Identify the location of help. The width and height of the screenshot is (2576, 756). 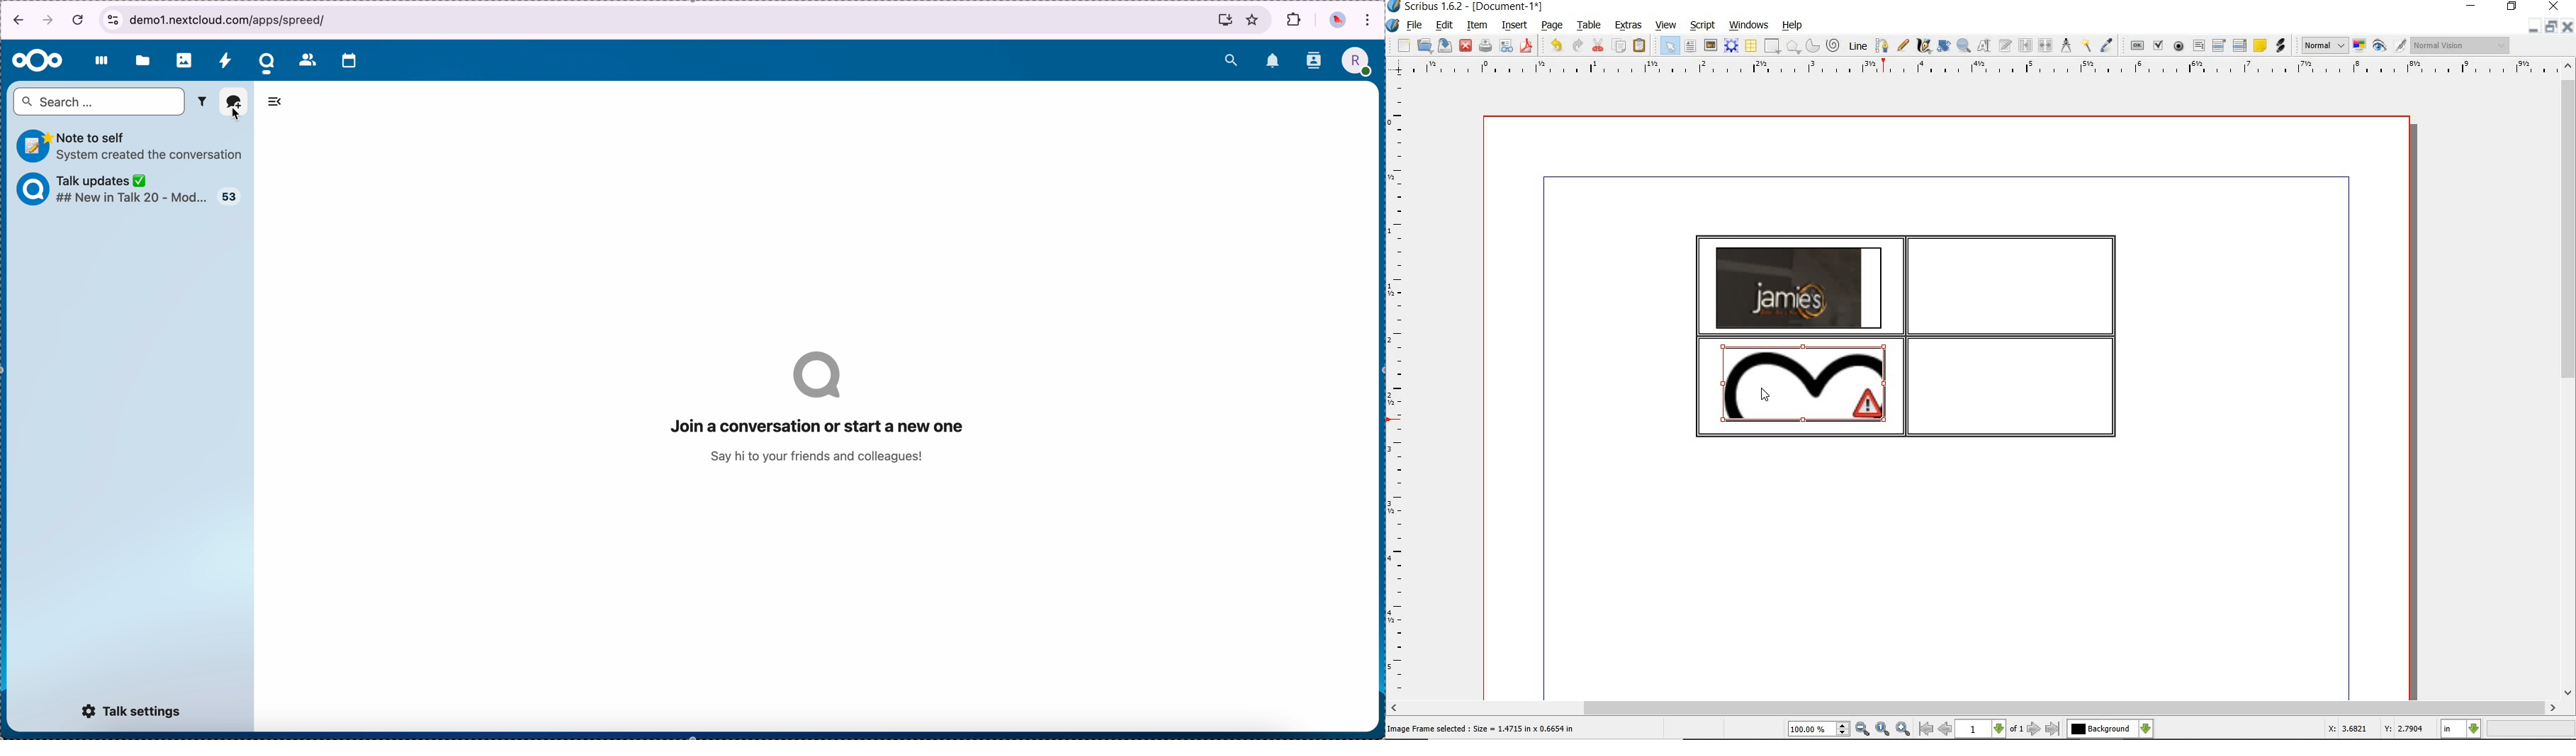
(1792, 26).